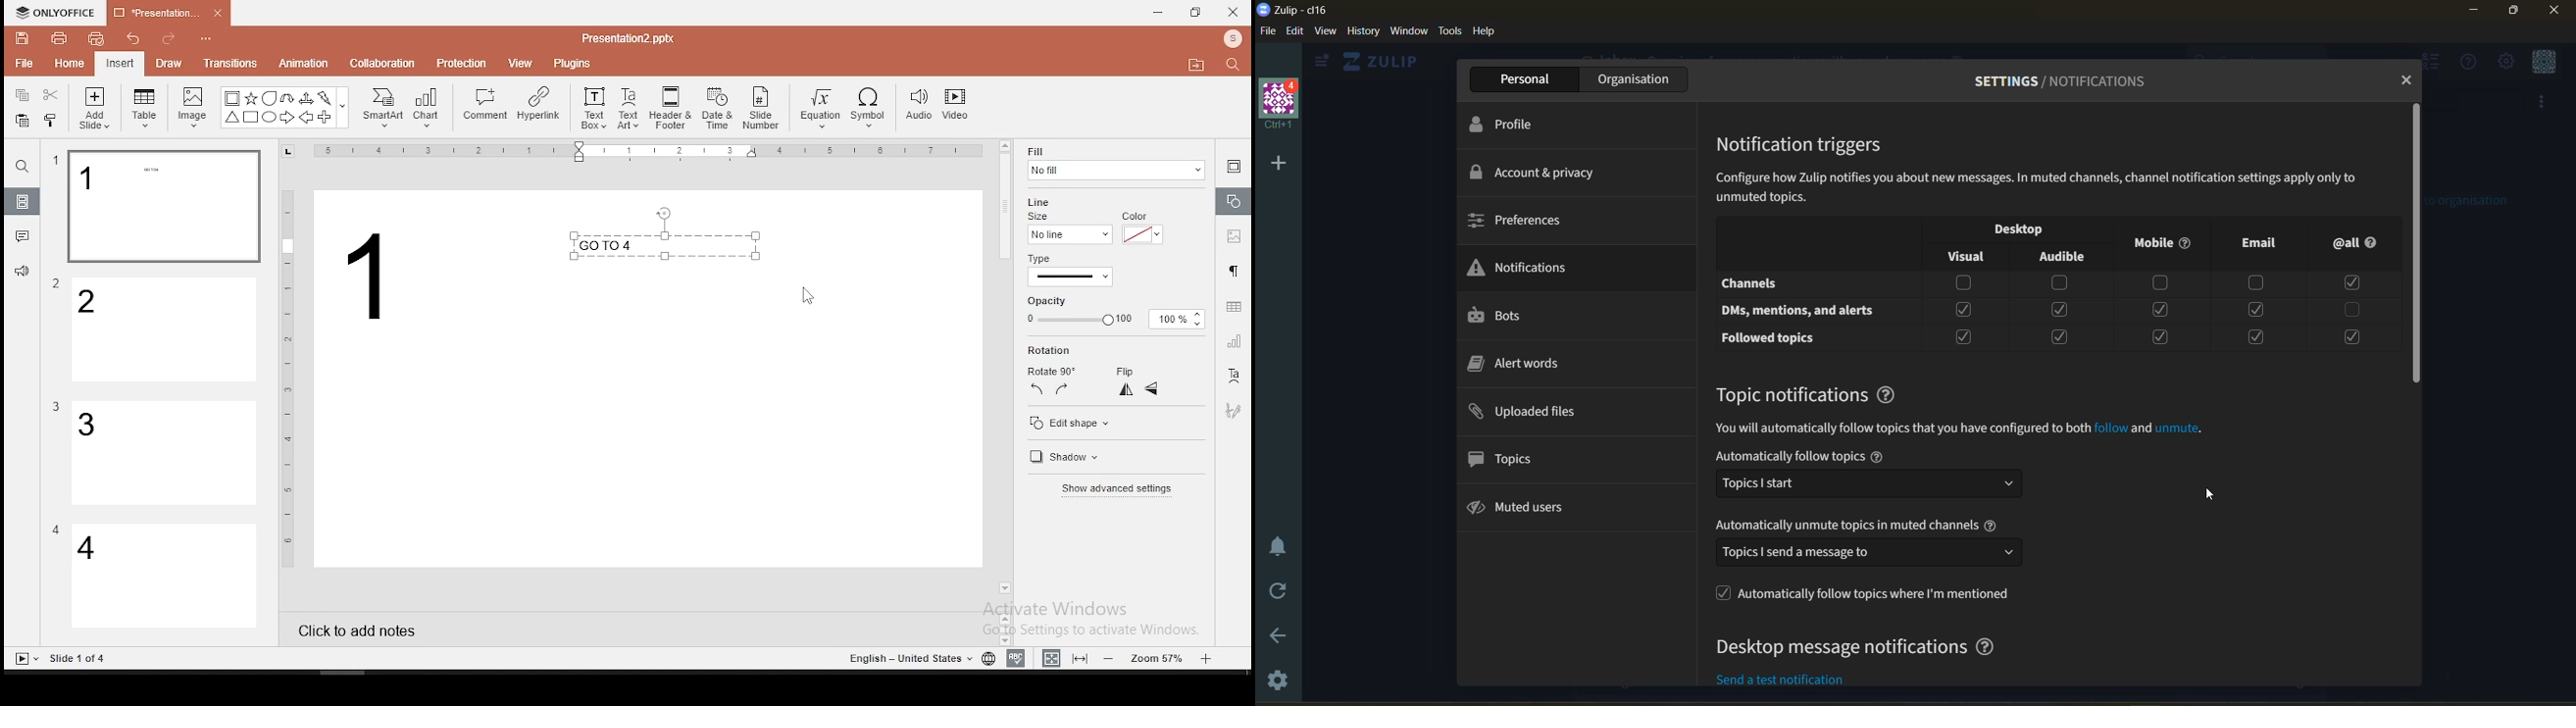 The width and height of the screenshot is (2576, 728). Describe the element at coordinates (229, 63) in the screenshot. I see `transitions` at that location.